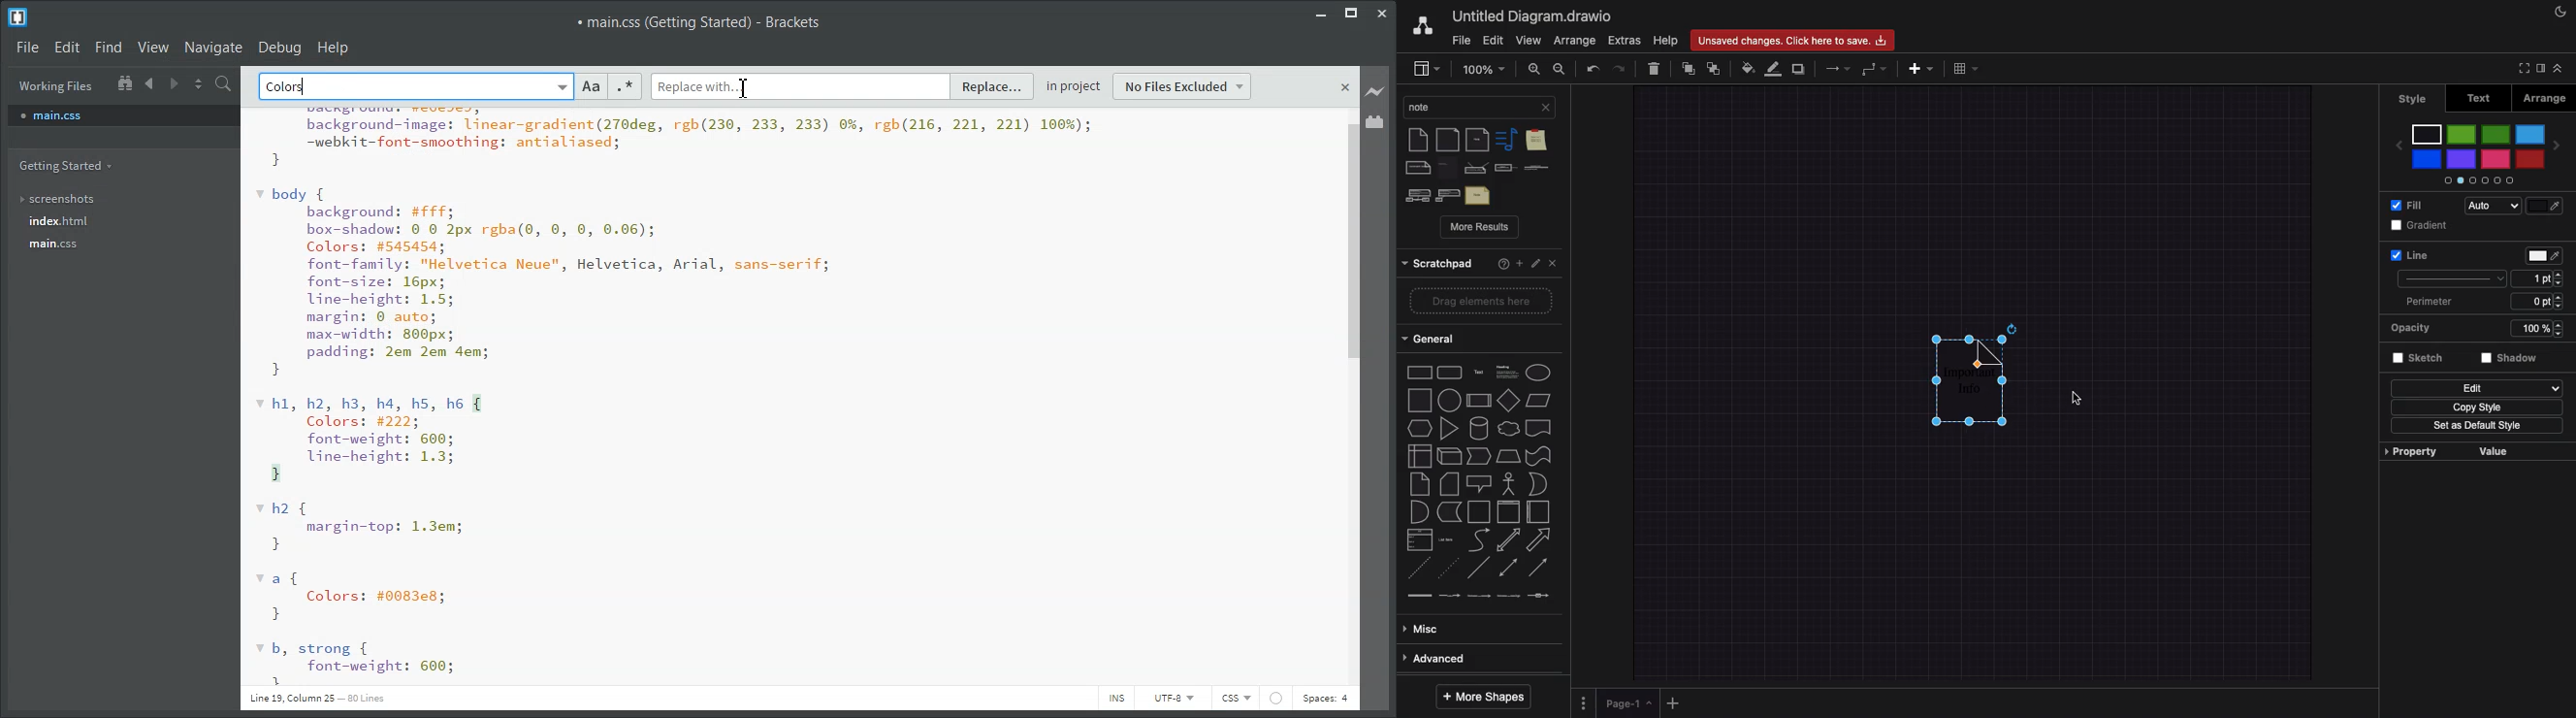  What do you see at coordinates (1503, 265) in the screenshot?
I see `Help` at bounding box center [1503, 265].